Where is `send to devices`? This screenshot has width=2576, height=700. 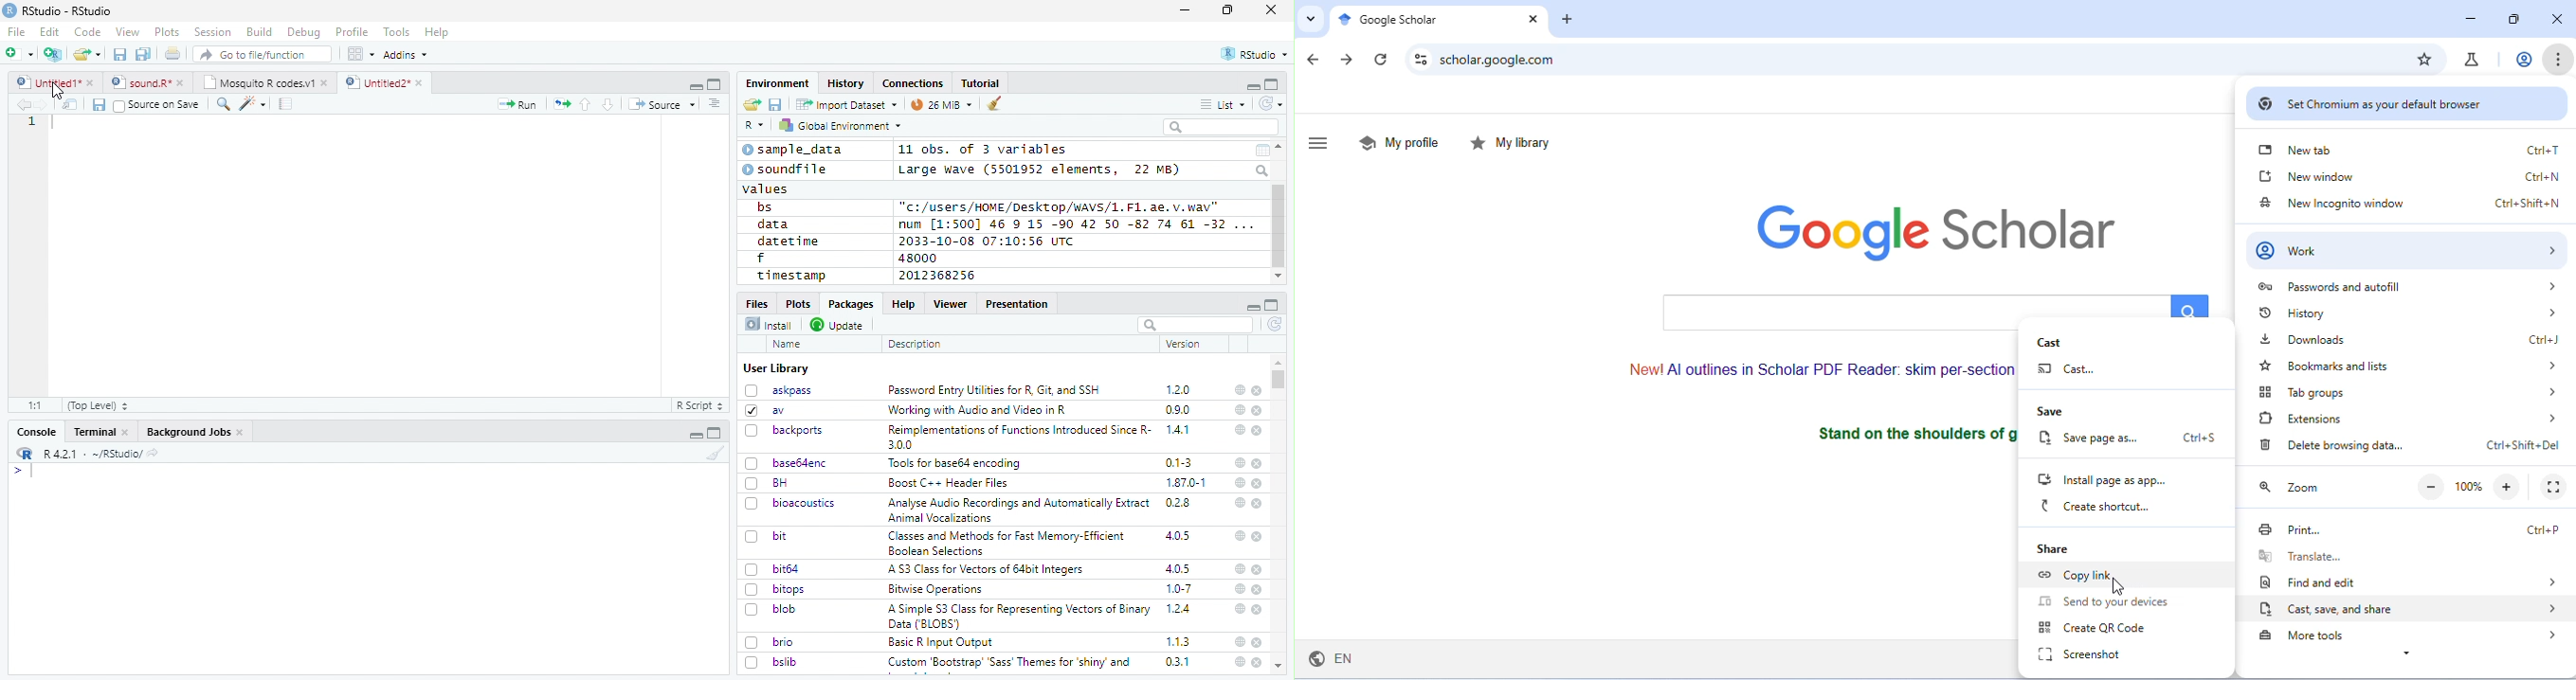
send to devices is located at coordinates (2113, 602).